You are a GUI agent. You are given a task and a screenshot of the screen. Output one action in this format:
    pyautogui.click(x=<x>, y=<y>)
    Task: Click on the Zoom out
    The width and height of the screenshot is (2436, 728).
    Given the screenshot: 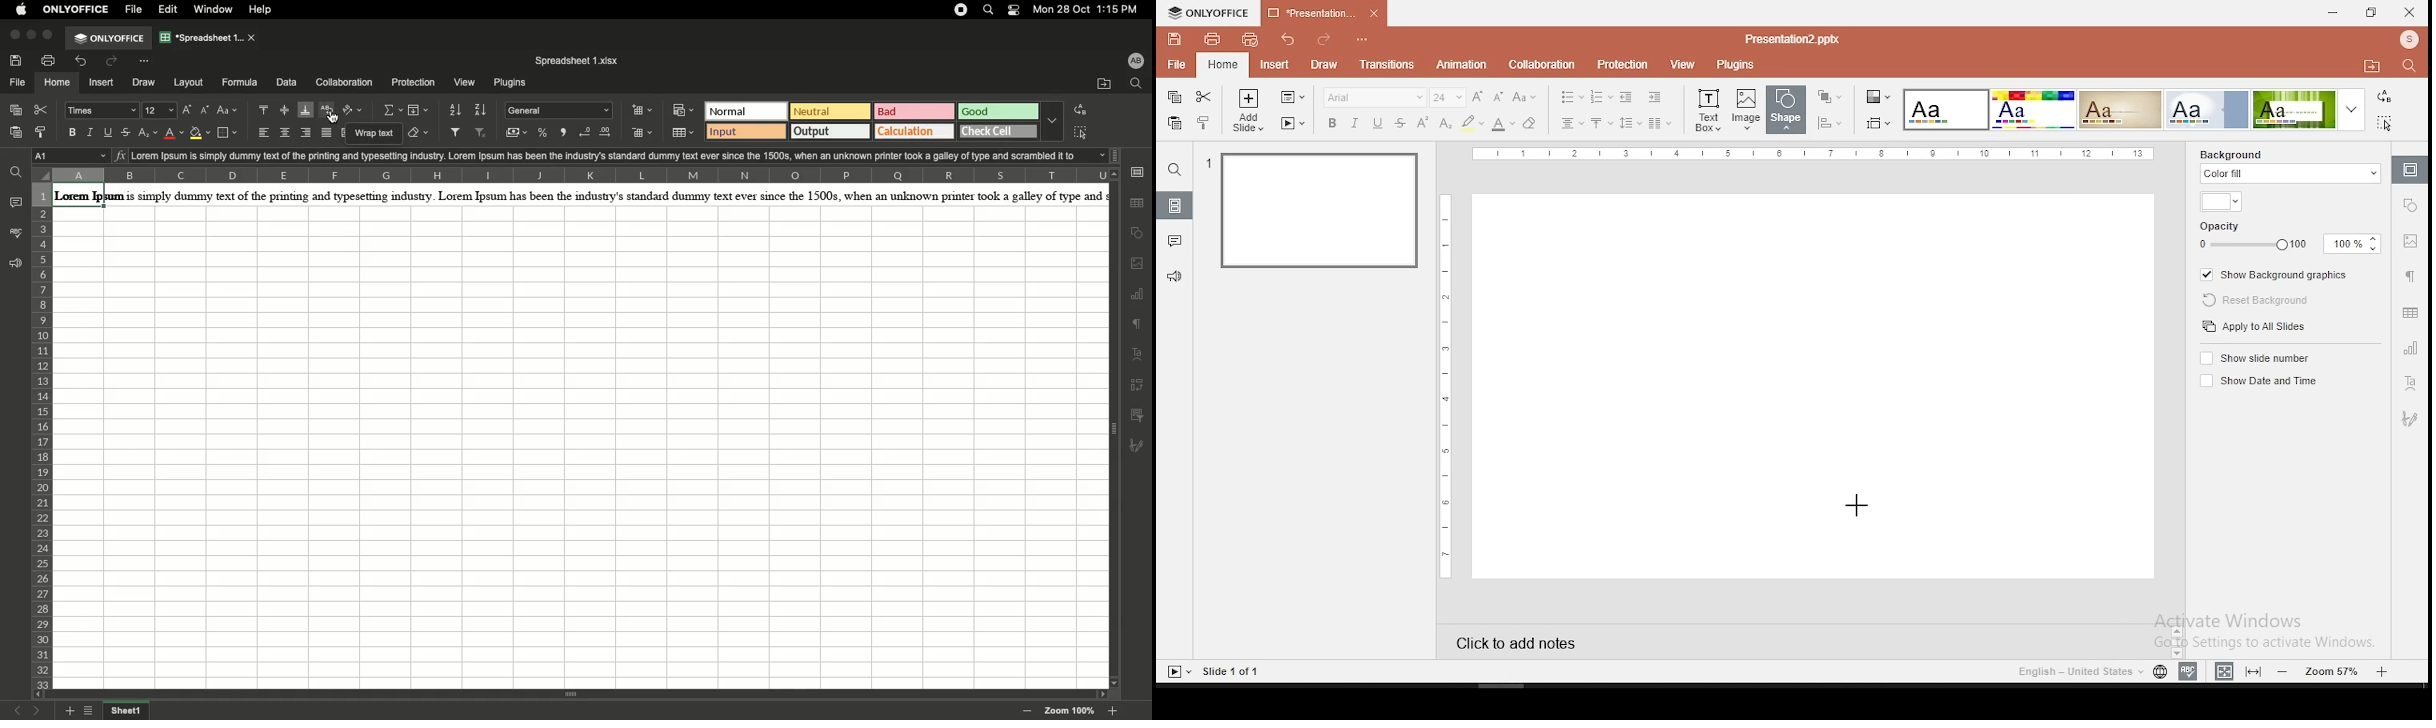 What is the action you would take?
    pyautogui.click(x=1030, y=712)
    